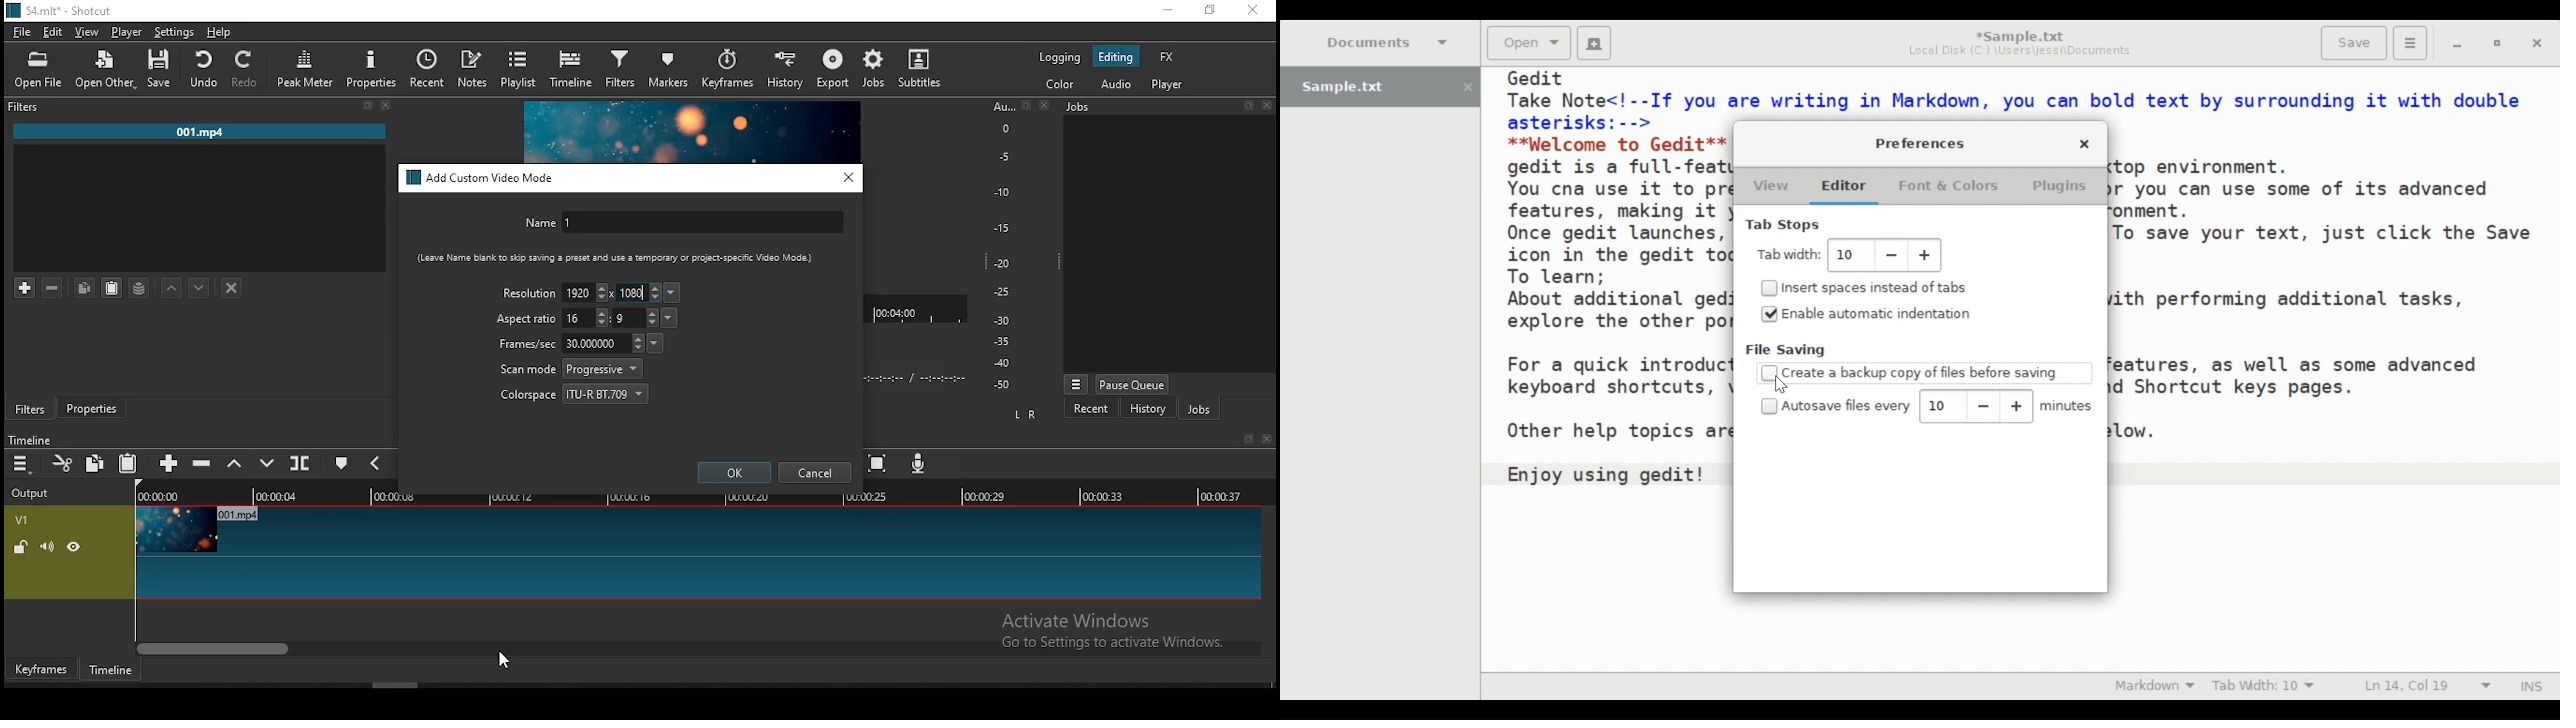 This screenshot has width=2576, height=728. I want to click on filter, so click(621, 70).